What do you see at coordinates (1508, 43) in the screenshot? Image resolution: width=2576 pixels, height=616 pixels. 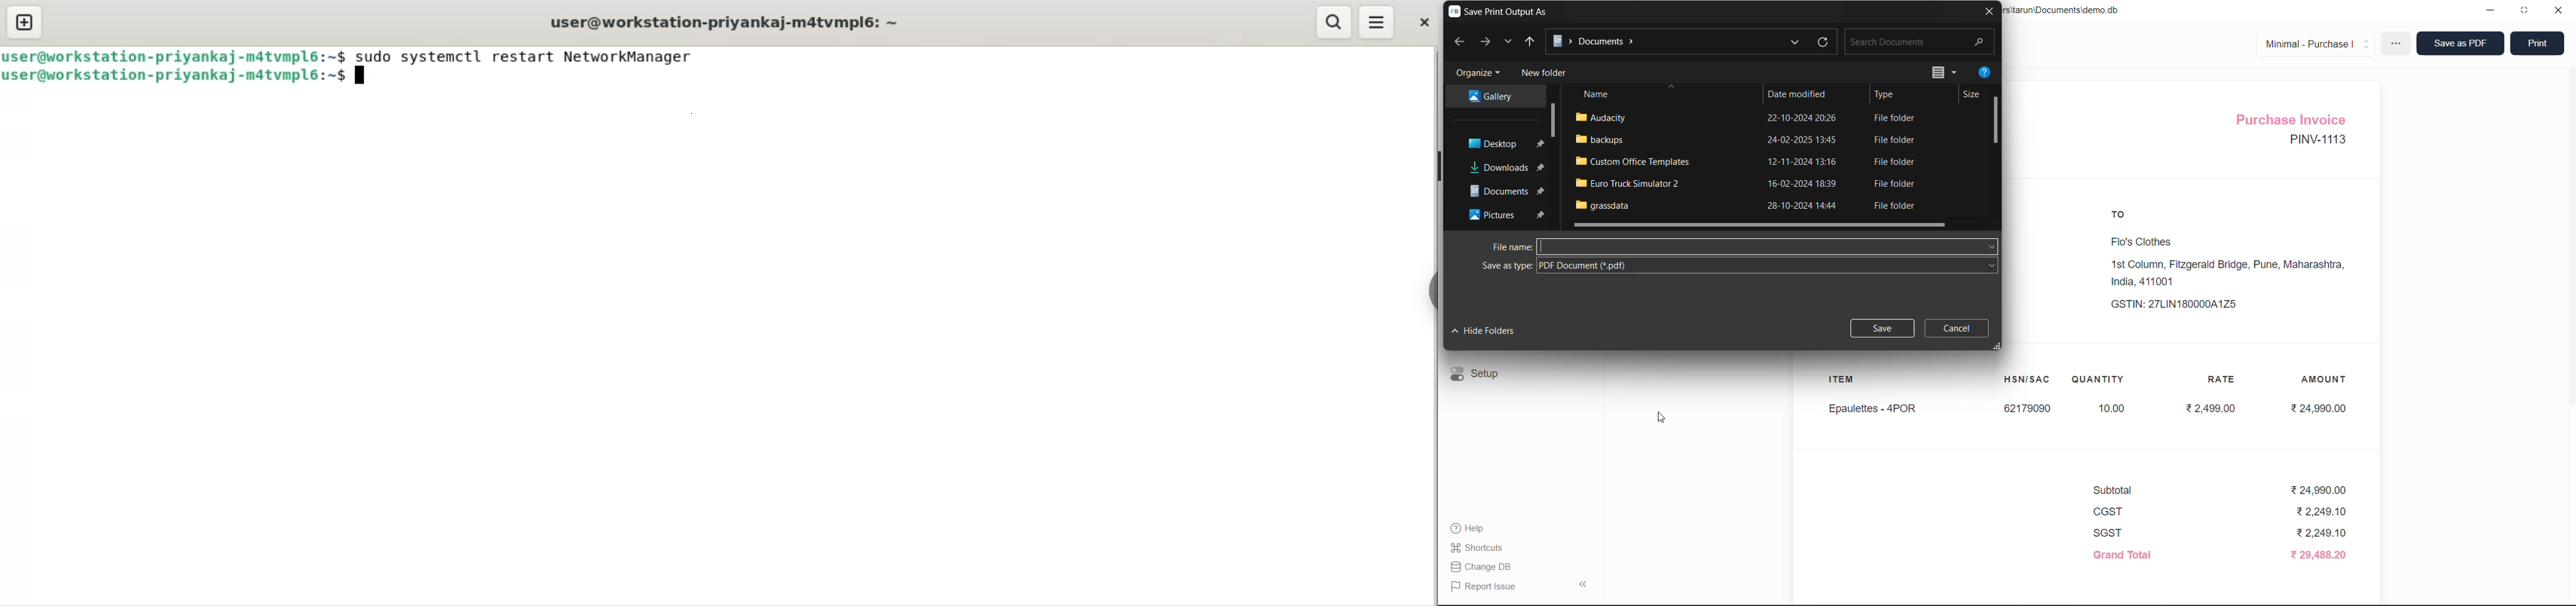 I see `recent locations` at bounding box center [1508, 43].